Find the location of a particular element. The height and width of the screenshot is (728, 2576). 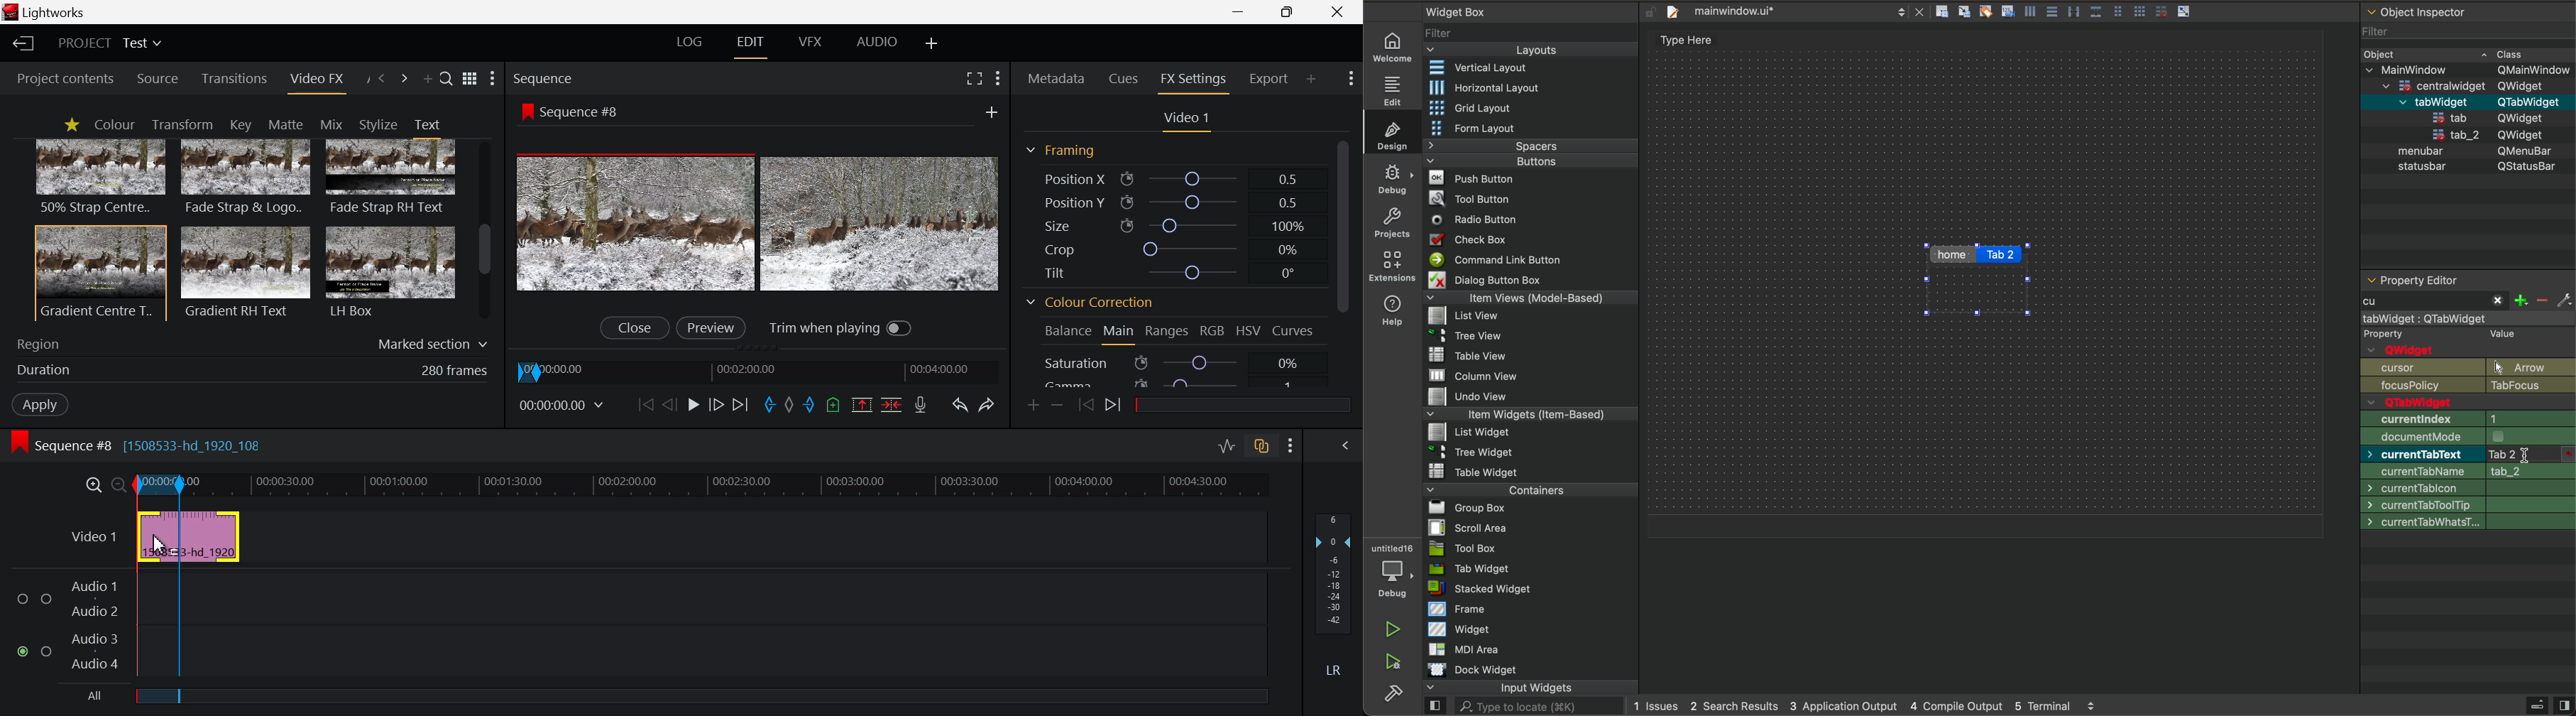

Toggle auto track sync is located at coordinates (1264, 448).